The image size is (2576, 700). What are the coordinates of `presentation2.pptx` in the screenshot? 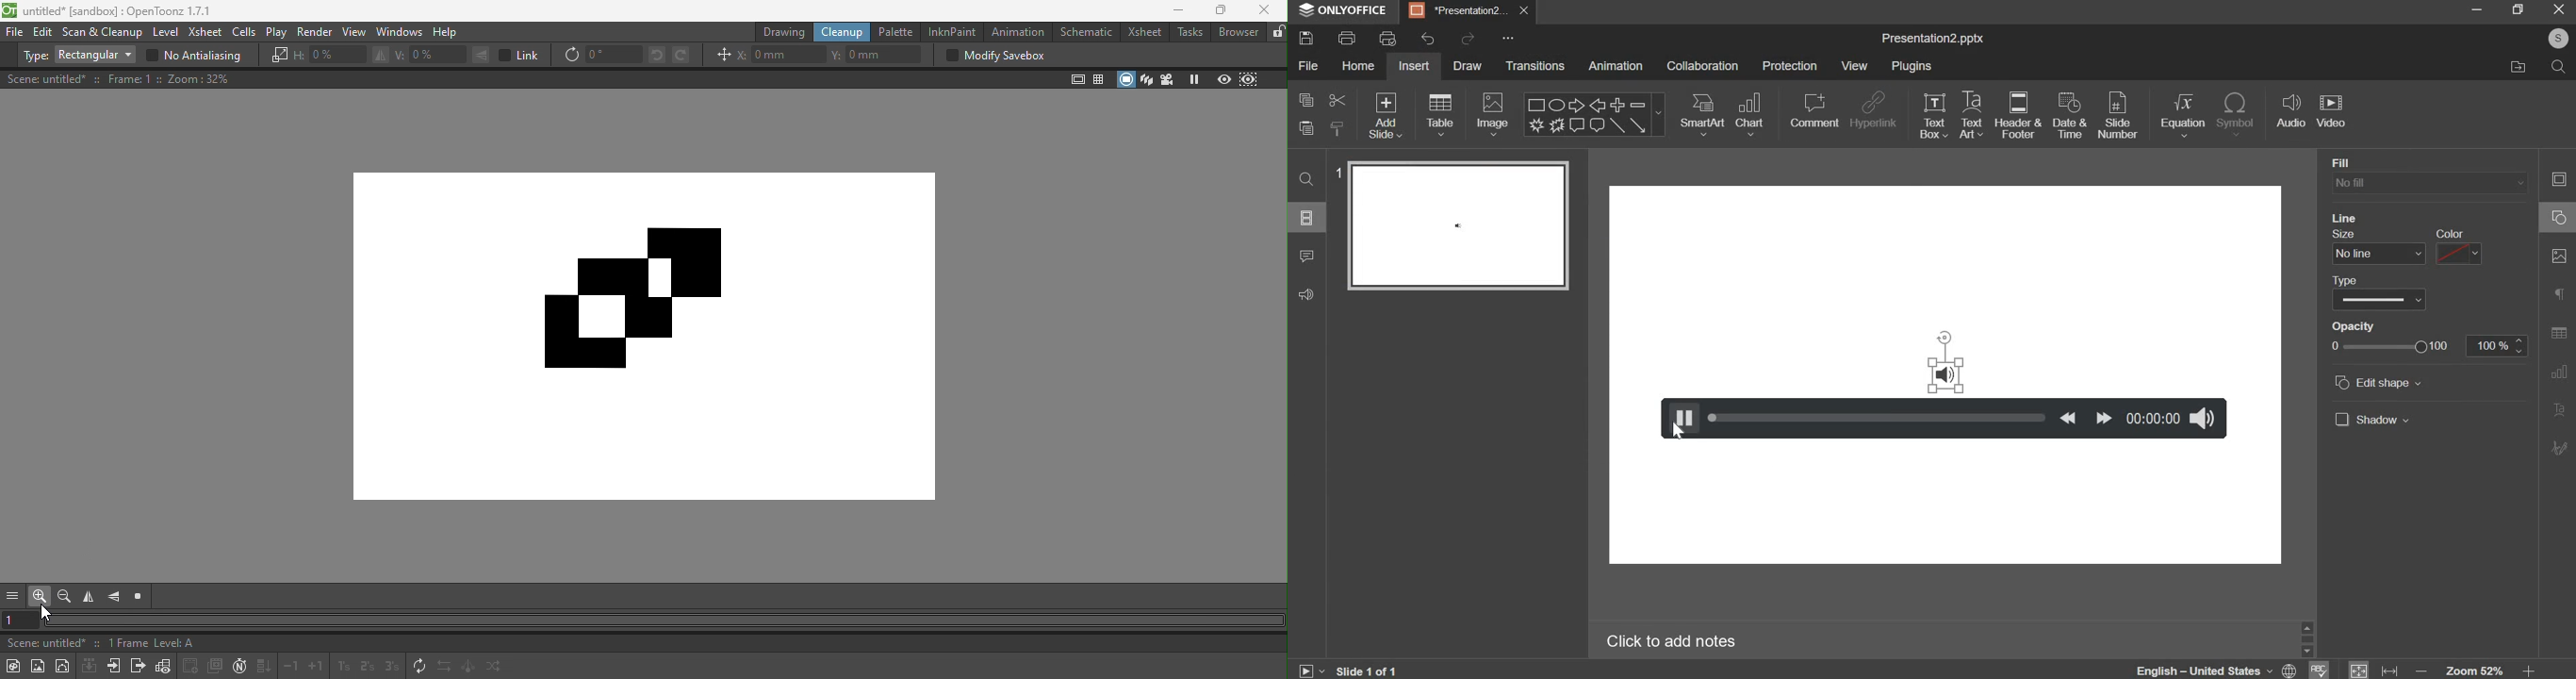 It's located at (1938, 39).